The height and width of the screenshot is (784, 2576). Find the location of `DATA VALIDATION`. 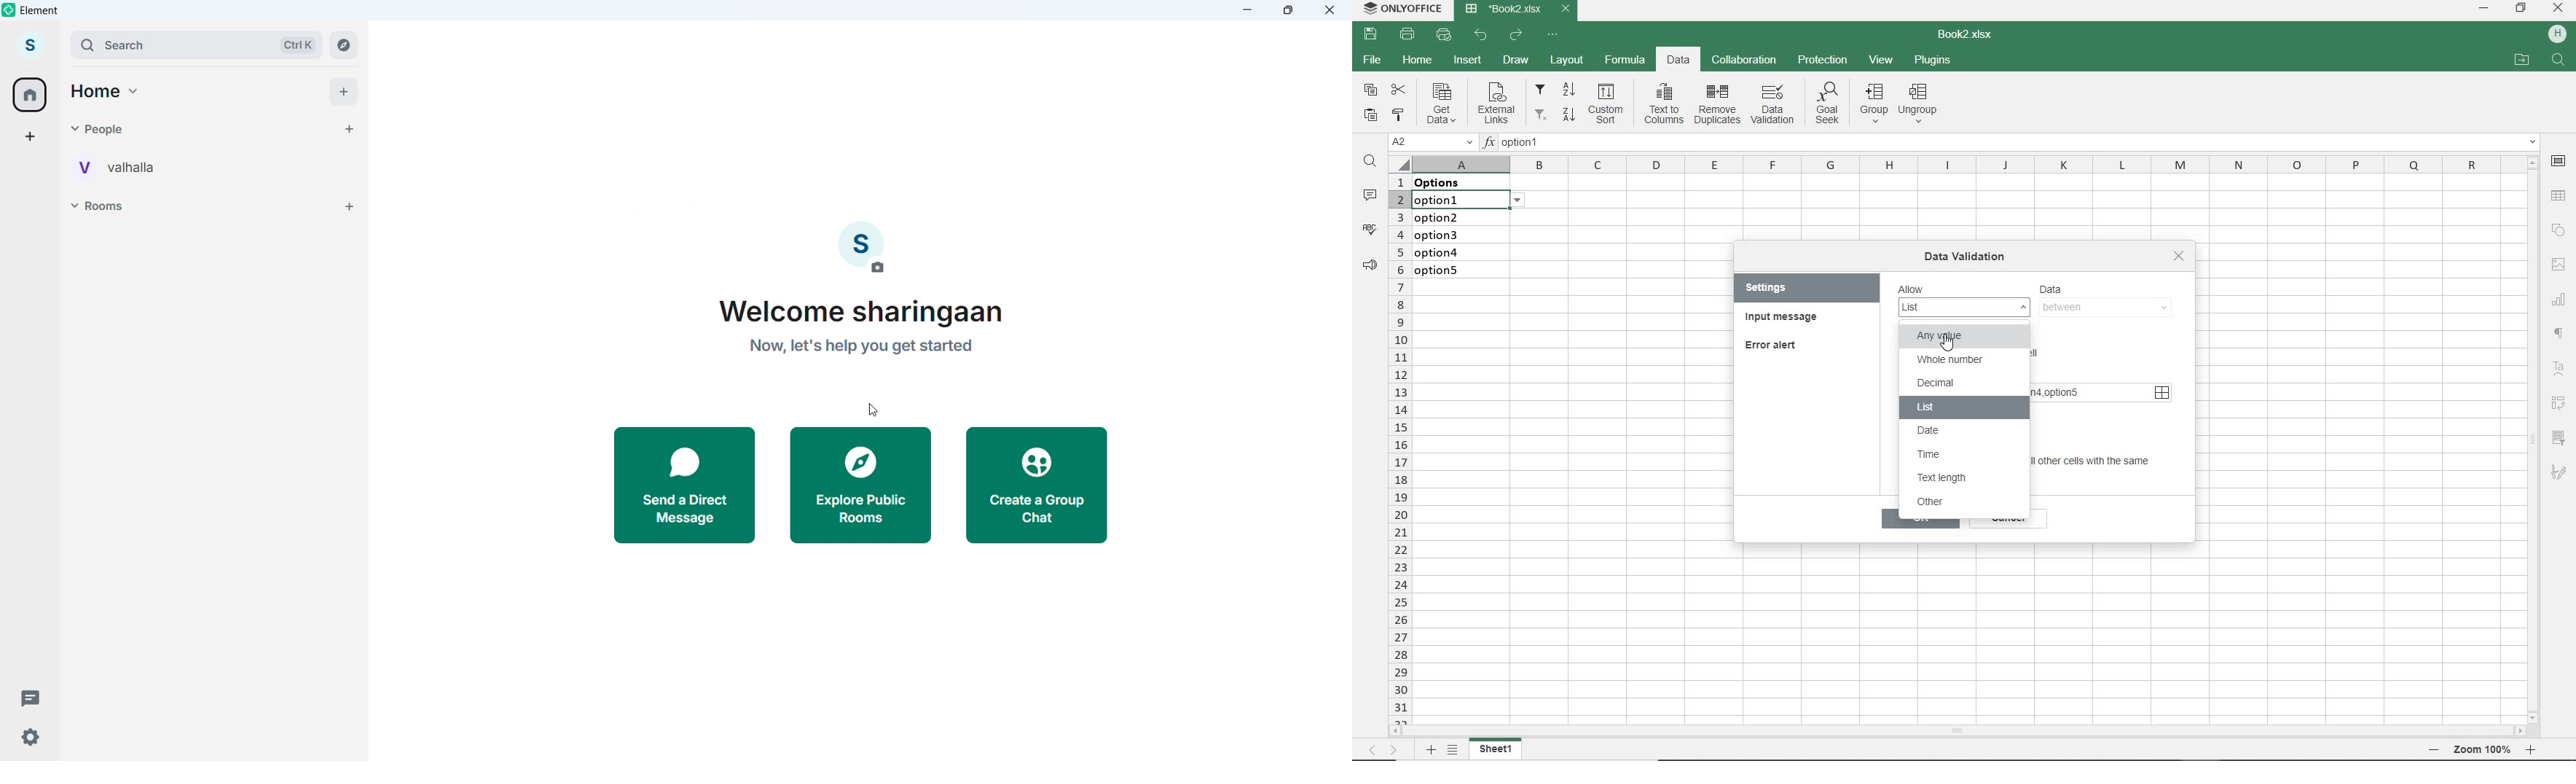

DATA VALIDATION is located at coordinates (1970, 255).